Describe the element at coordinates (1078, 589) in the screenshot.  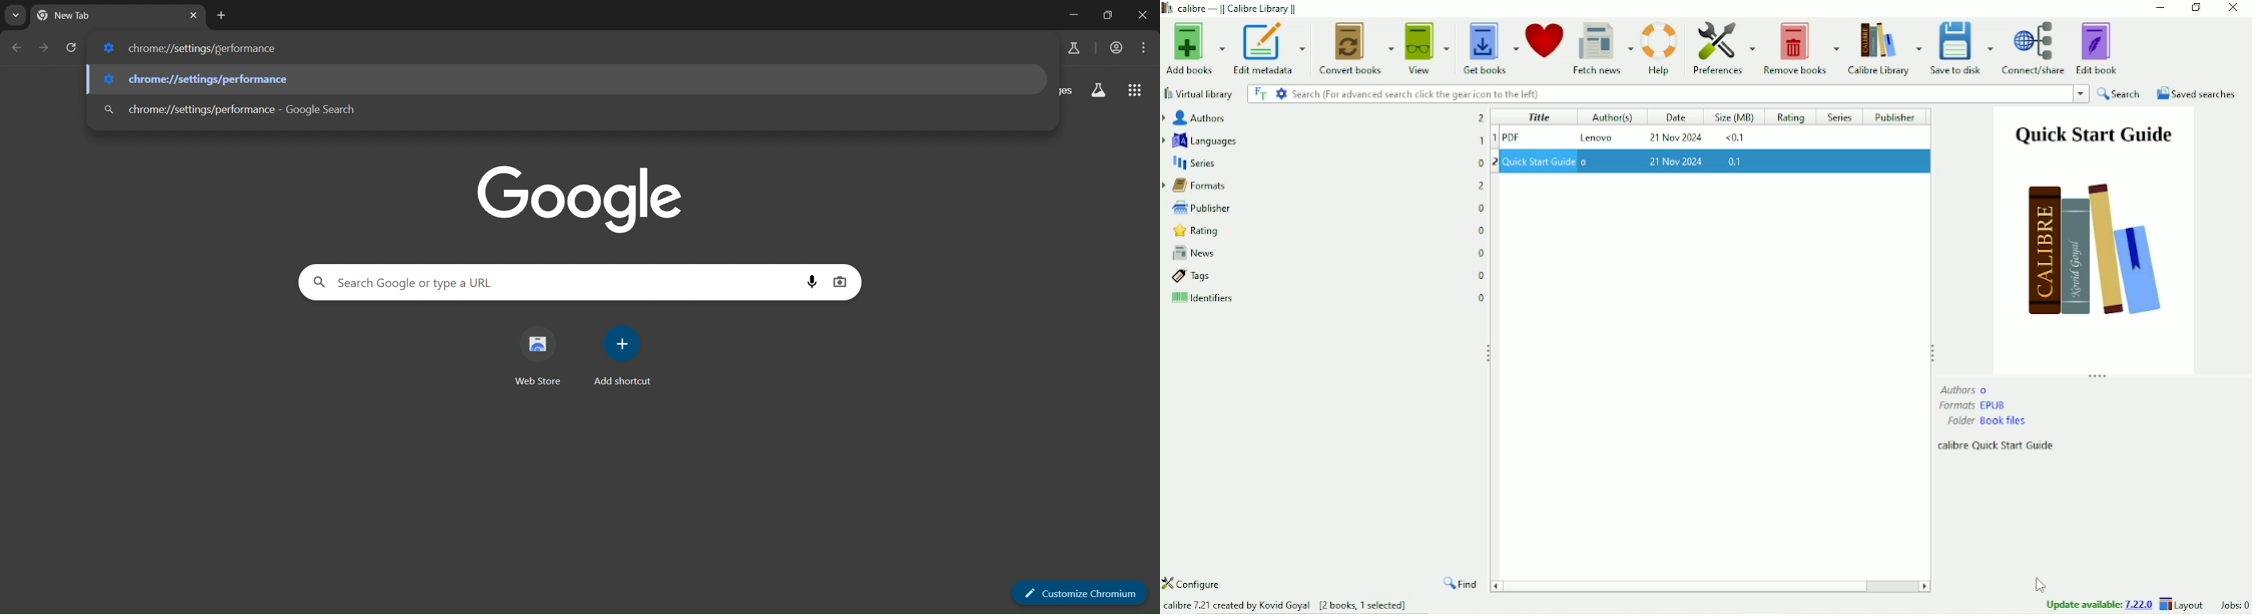
I see `customize chrome` at that location.